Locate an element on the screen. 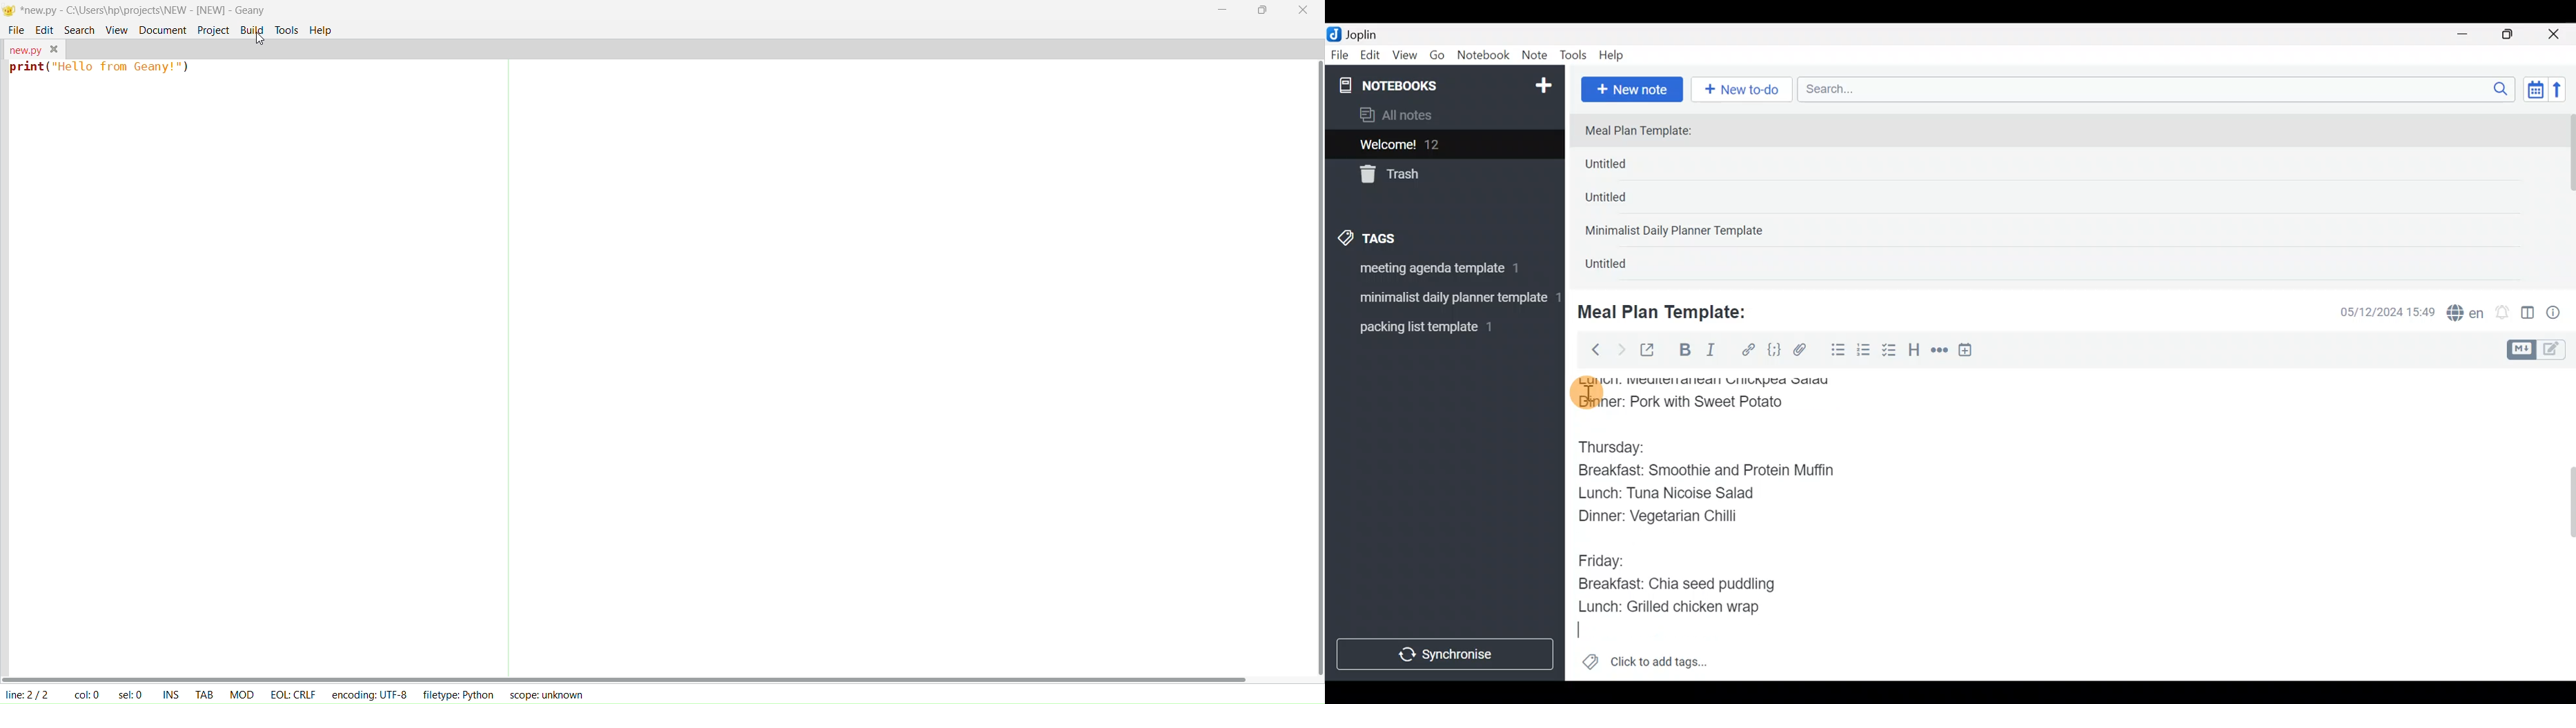 The width and height of the screenshot is (2576, 728). scroll bar is located at coordinates (2568, 197).